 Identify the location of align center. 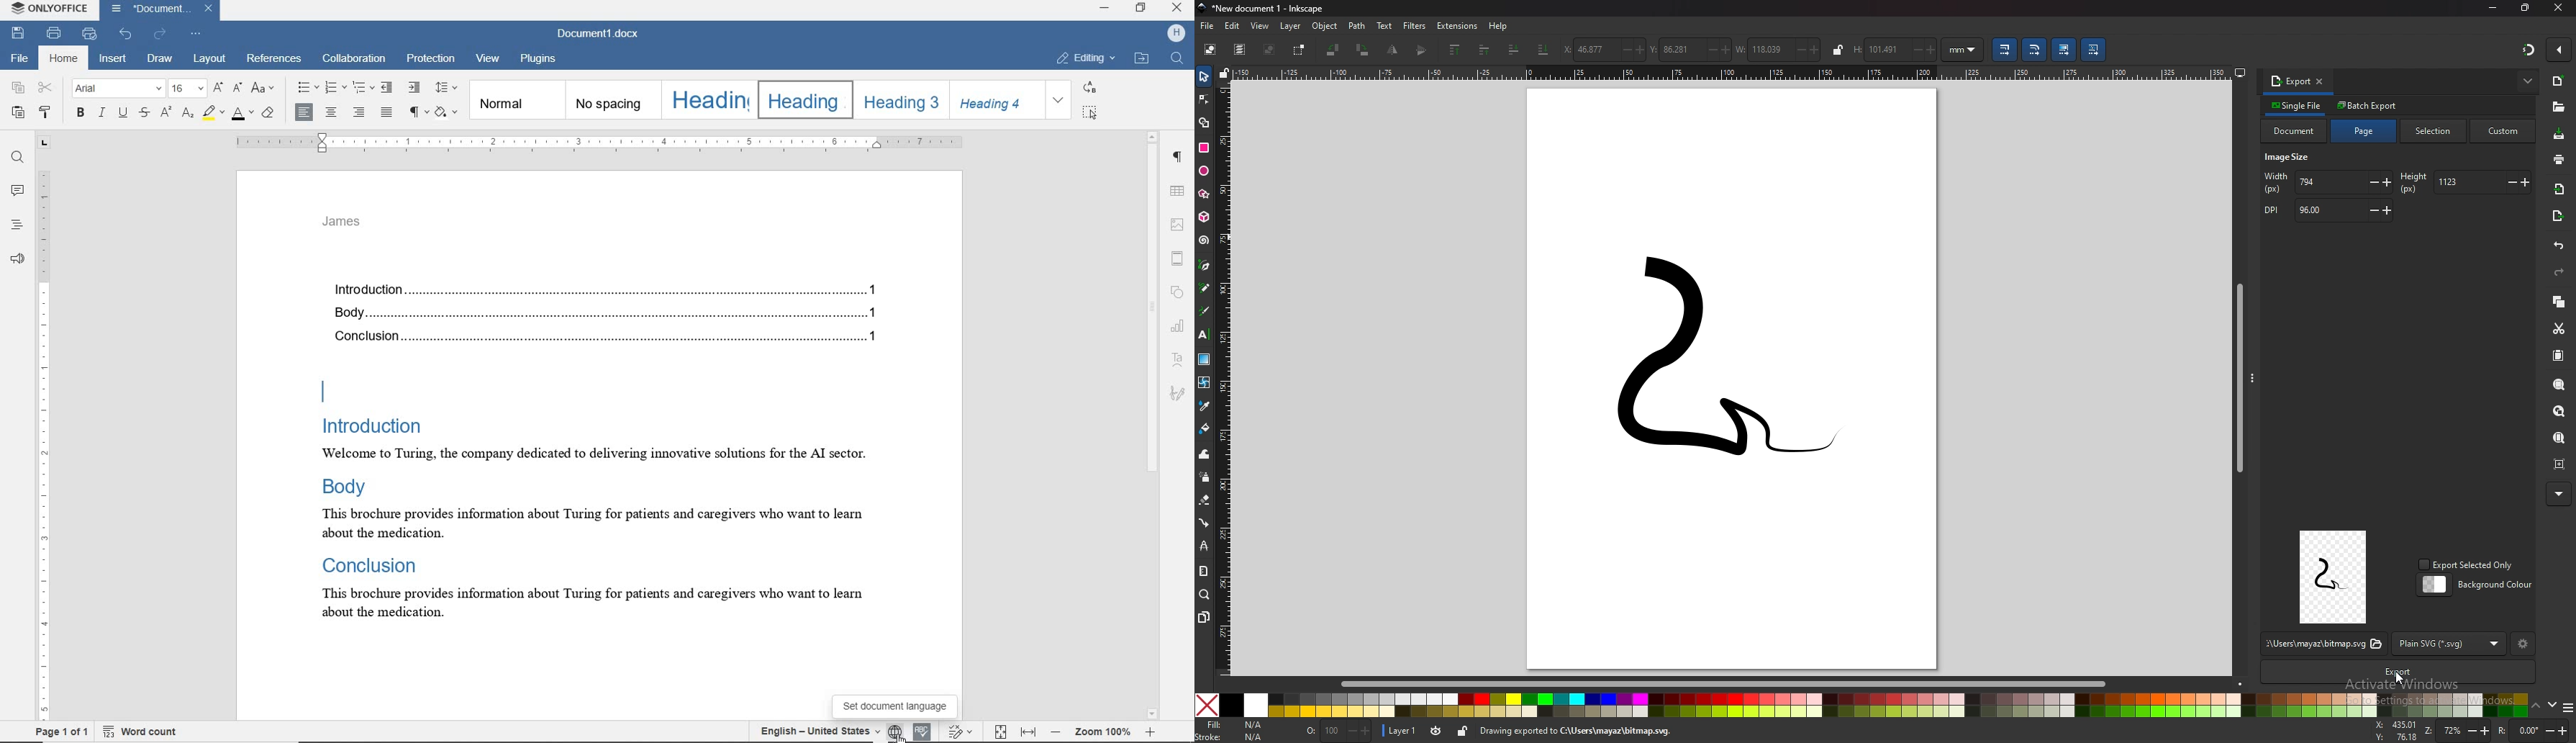
(331, 113).